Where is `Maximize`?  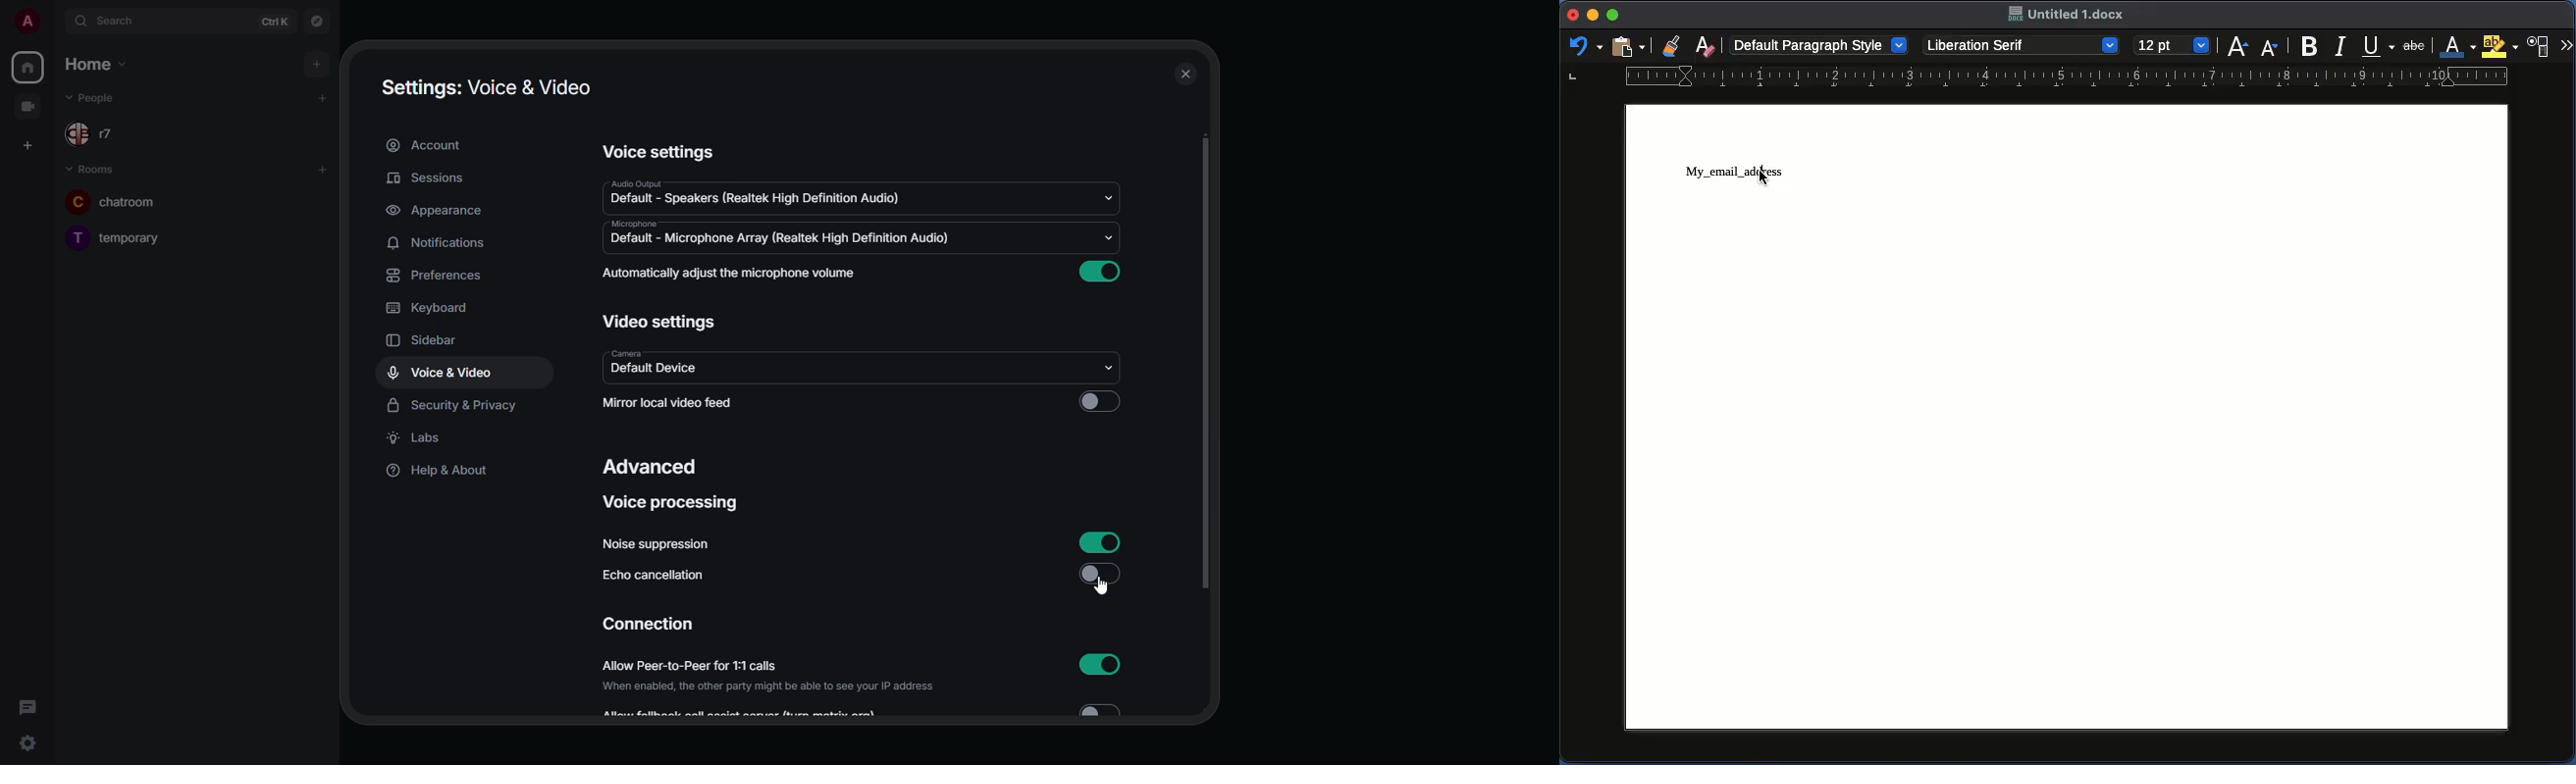 Maximize is located at coordinates (1612, 15).